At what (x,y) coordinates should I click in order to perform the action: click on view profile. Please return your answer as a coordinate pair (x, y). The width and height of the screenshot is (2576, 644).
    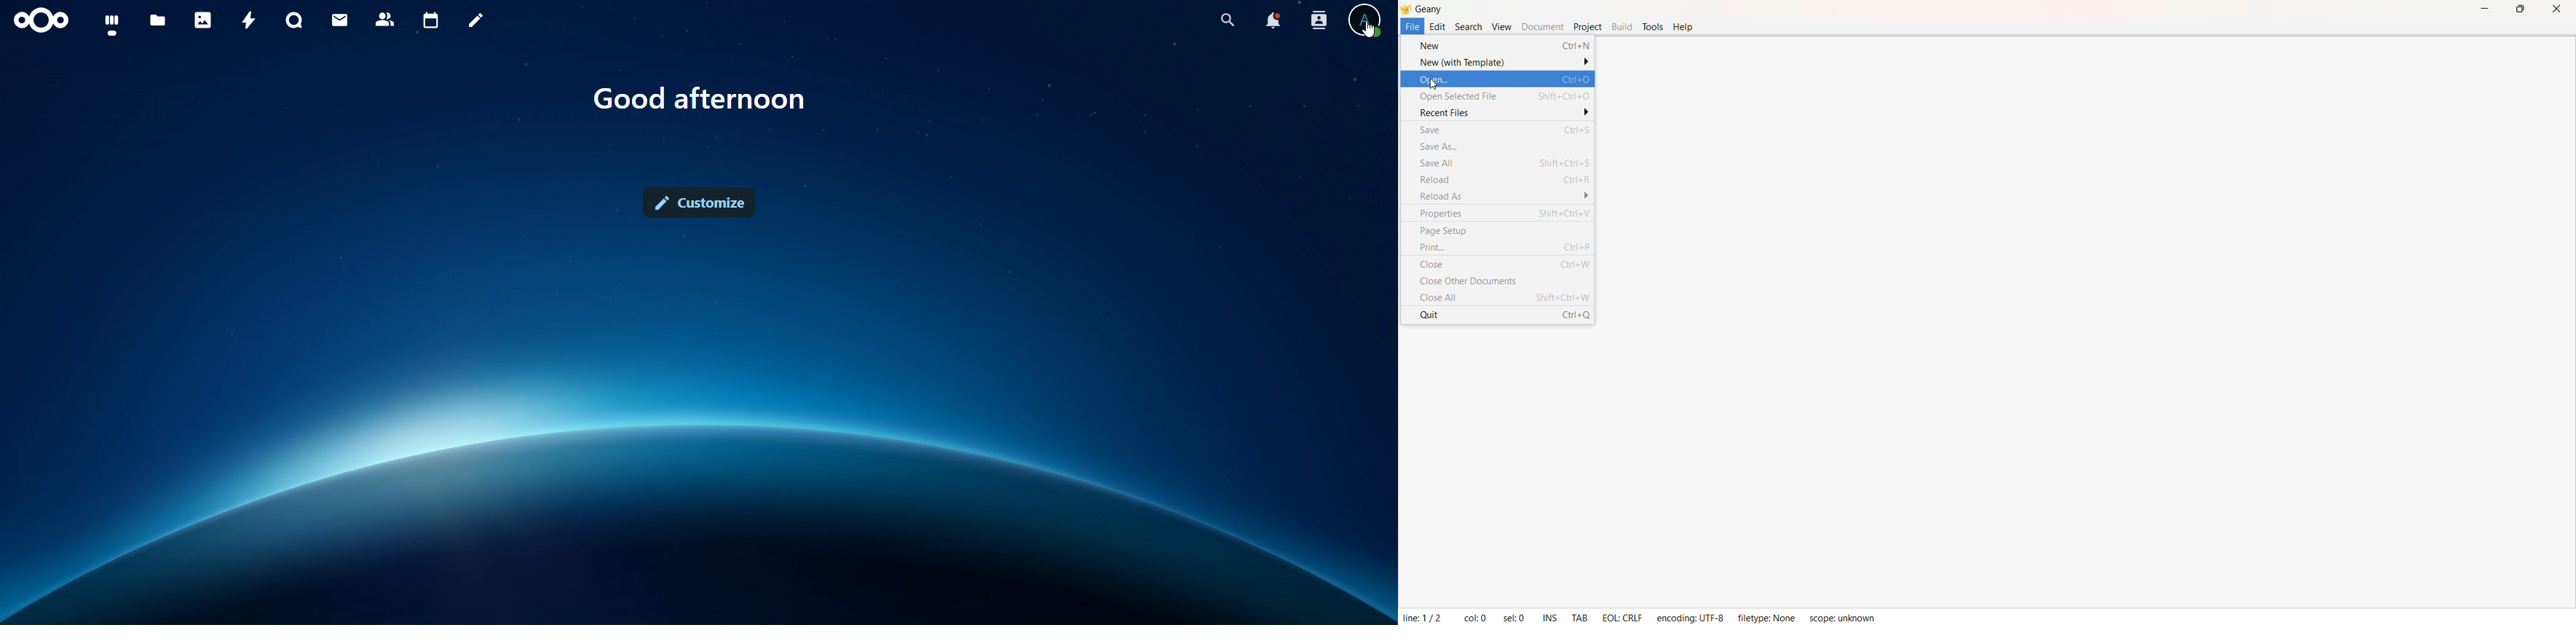
    Looking at the image, I should click on (1364, 23).